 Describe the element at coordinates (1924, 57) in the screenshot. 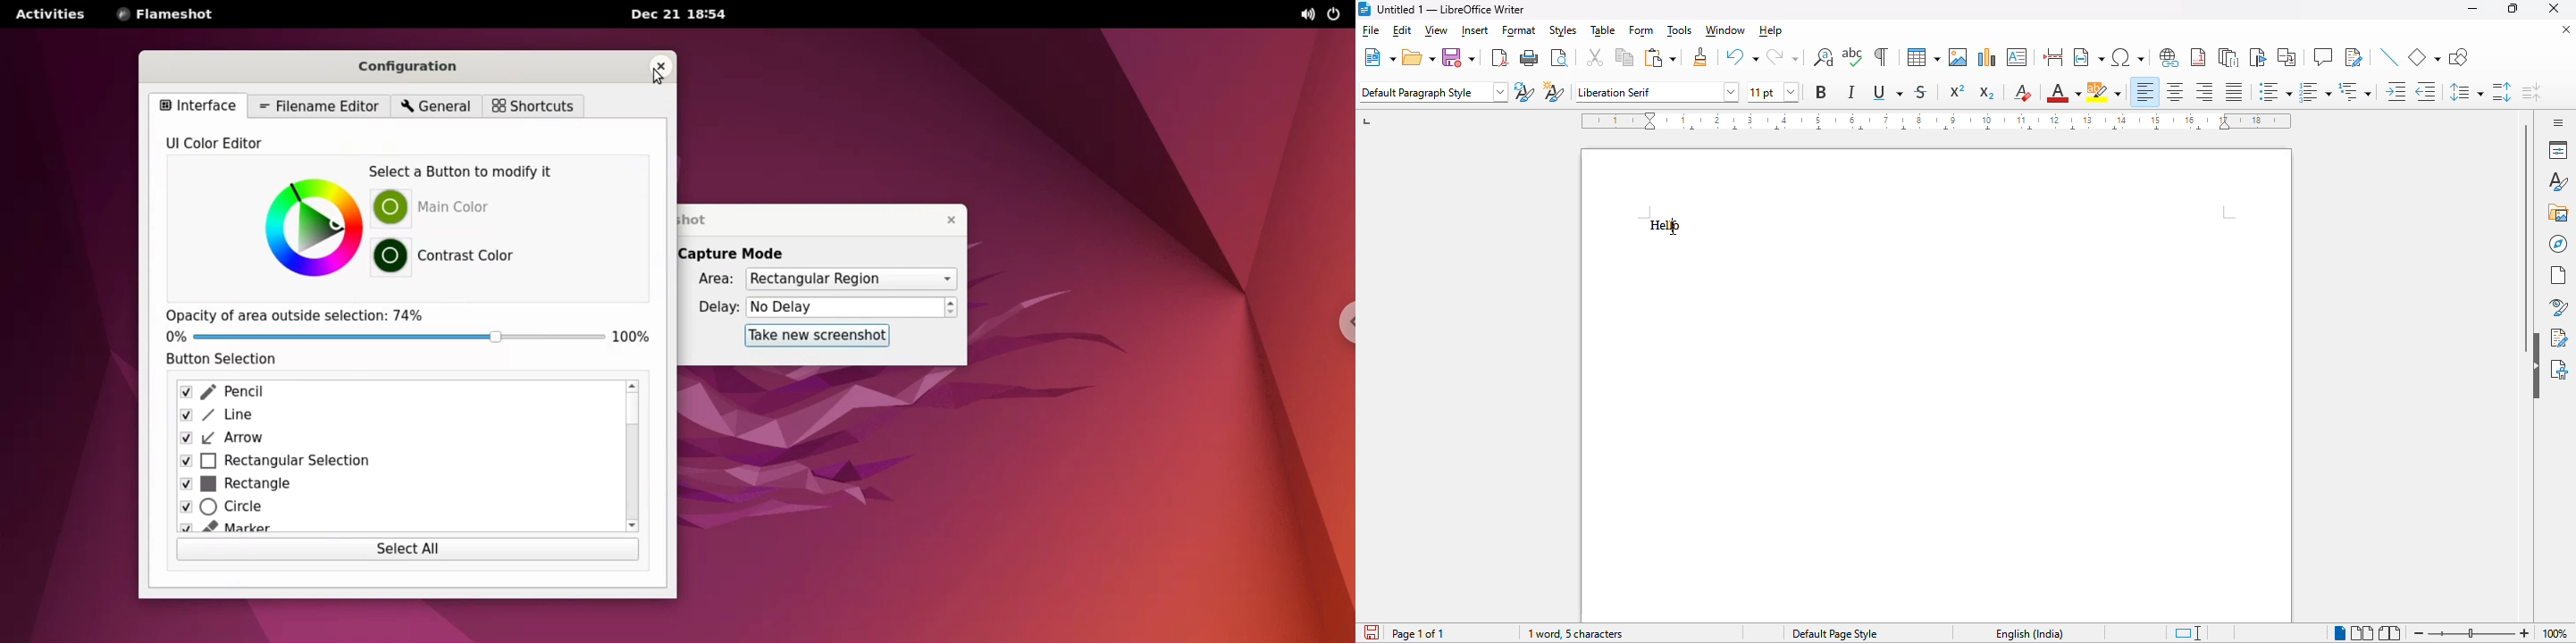

I see `insert table` at that location.